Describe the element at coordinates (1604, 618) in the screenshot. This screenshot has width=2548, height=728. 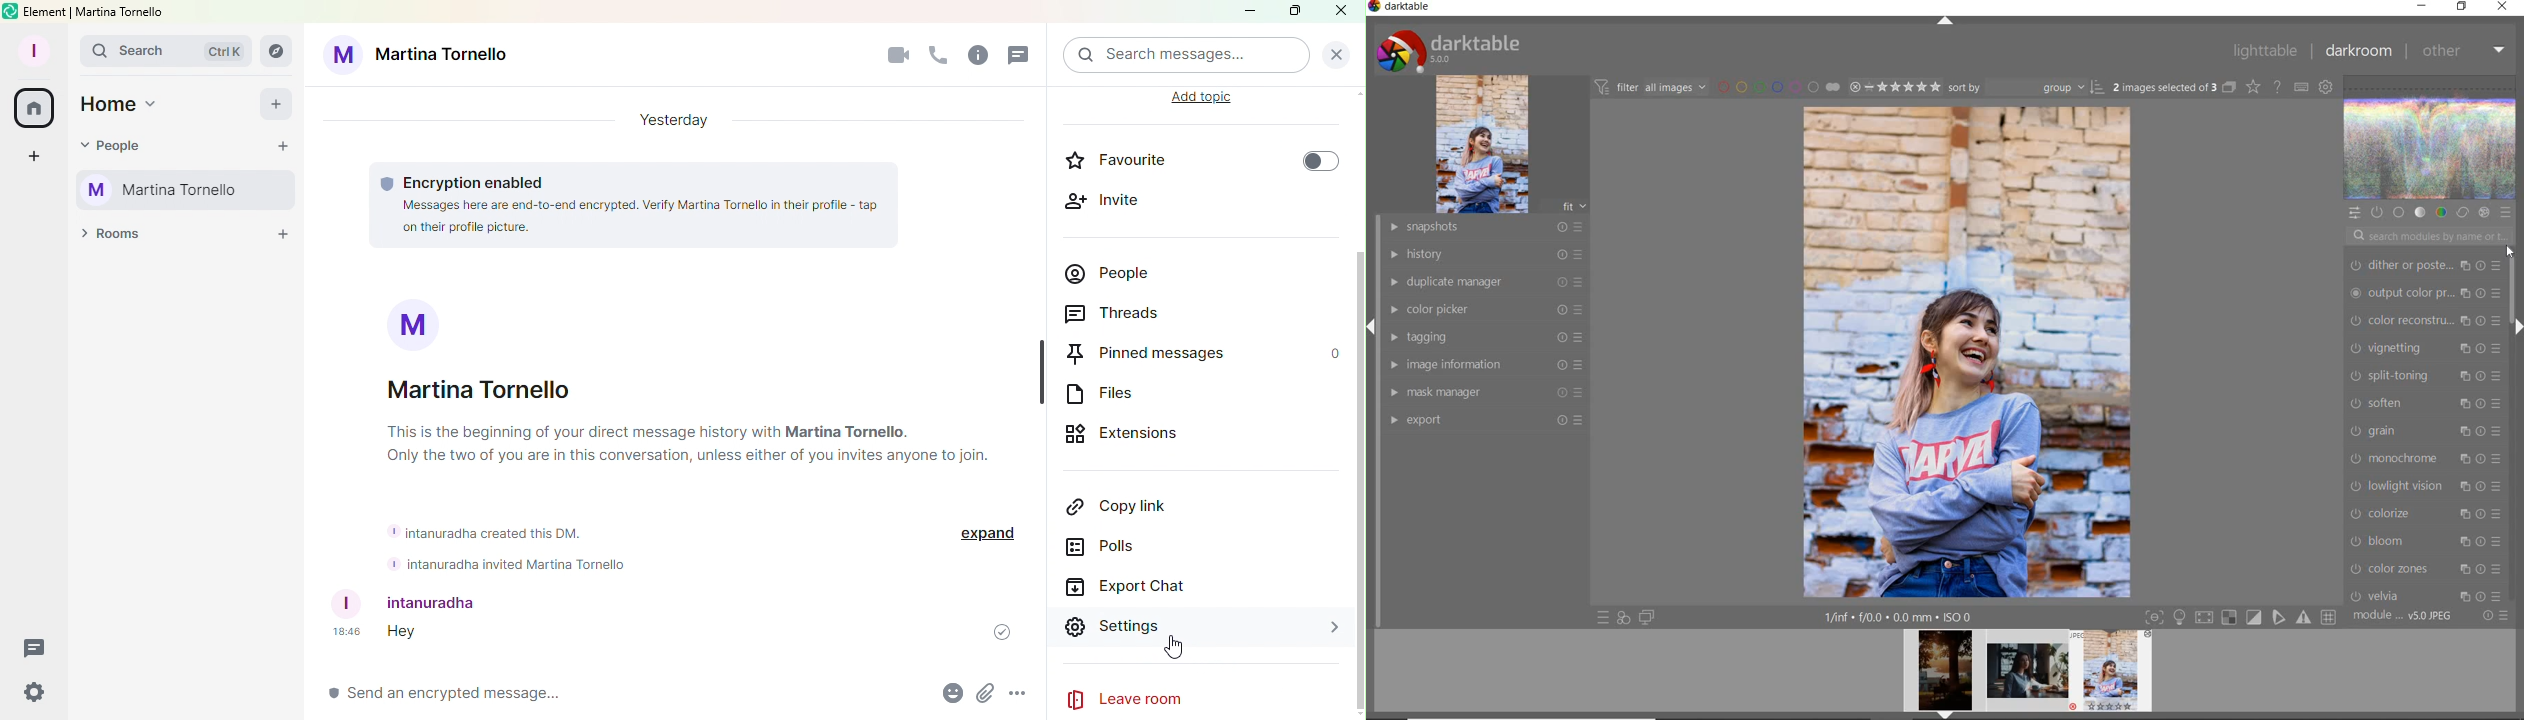
I see `quick access to preset` at that location.